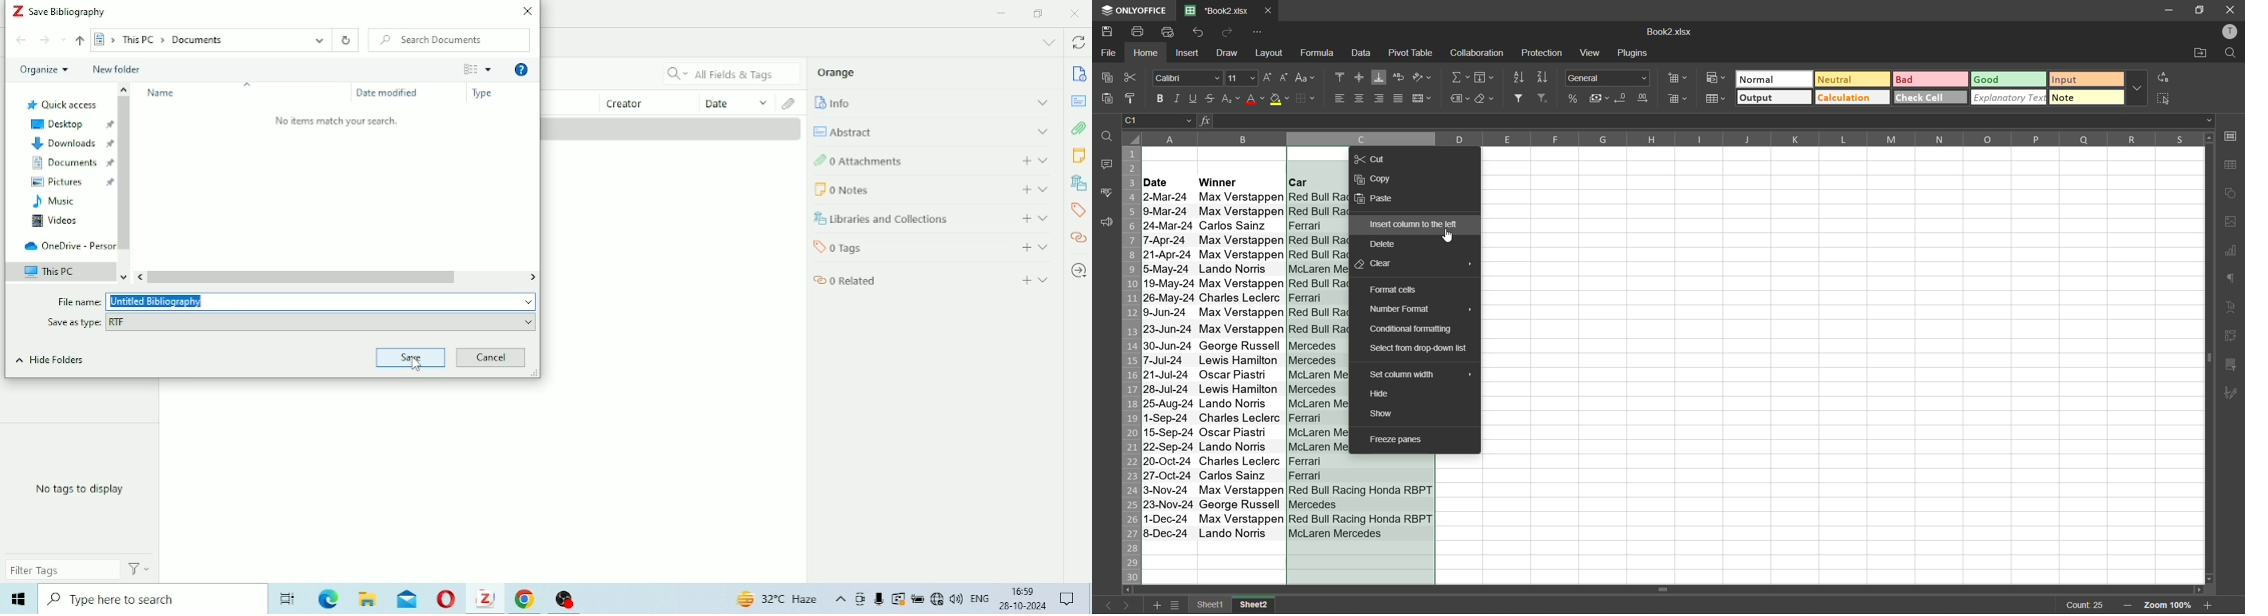 The image size is (2268, 616). I want to click on File name:, so click(79, 301).